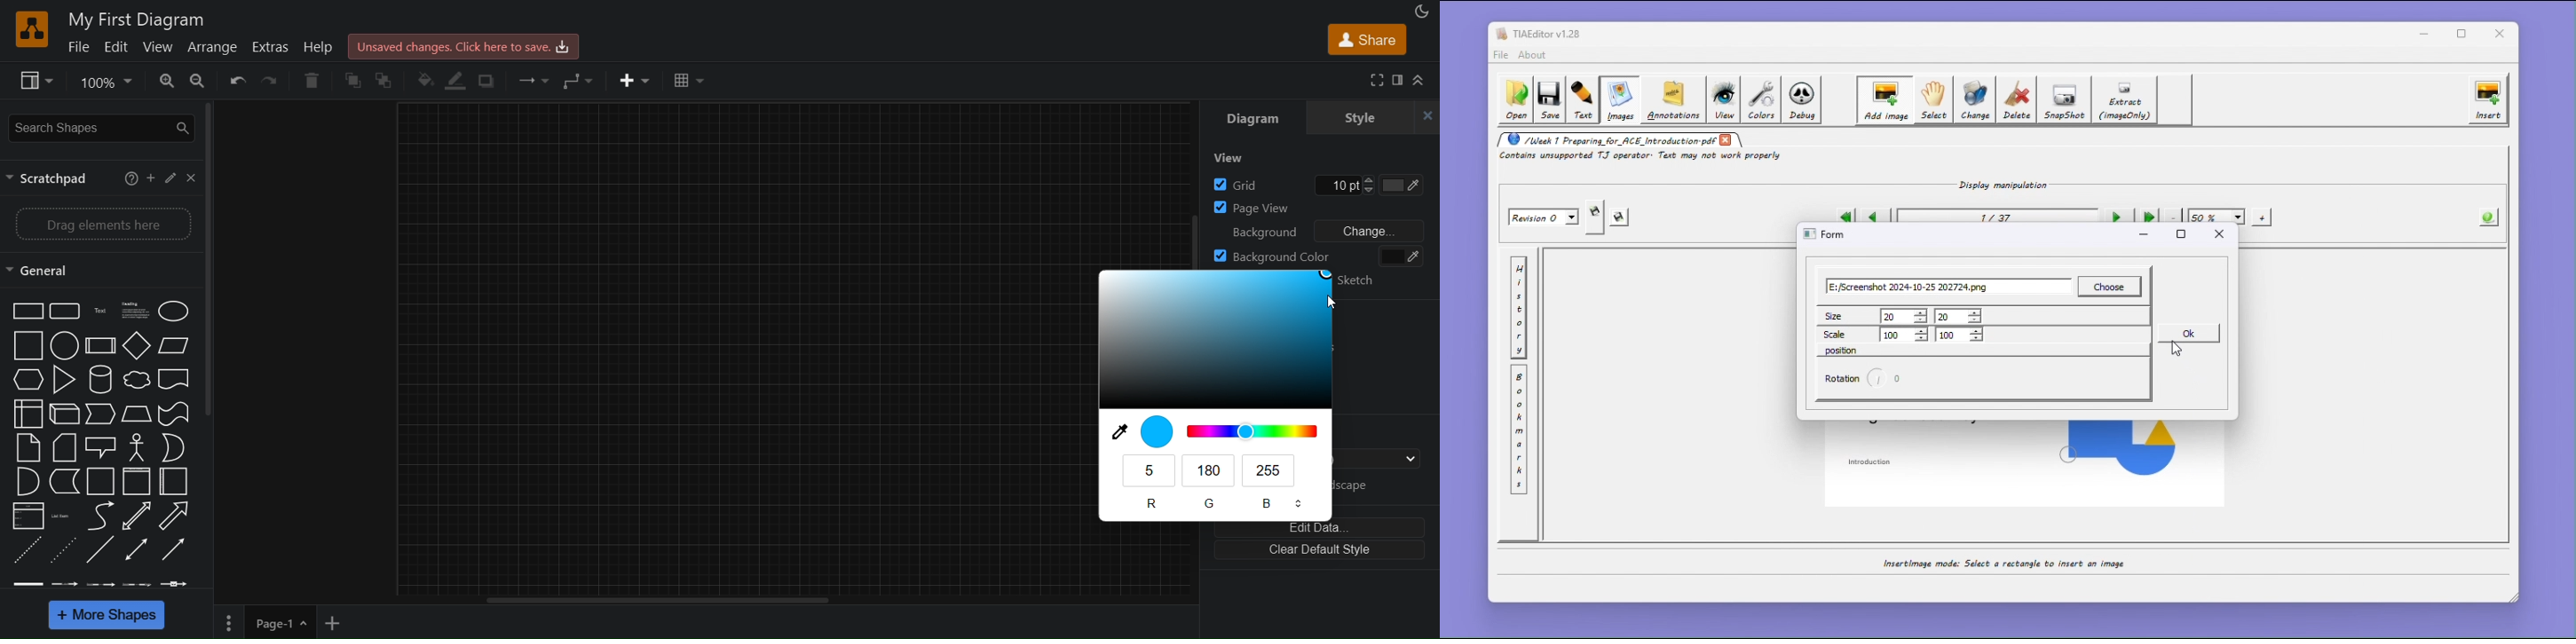  Describe the element at coordinates (337, 624) in the screenshot. I see `add new page` at that location.